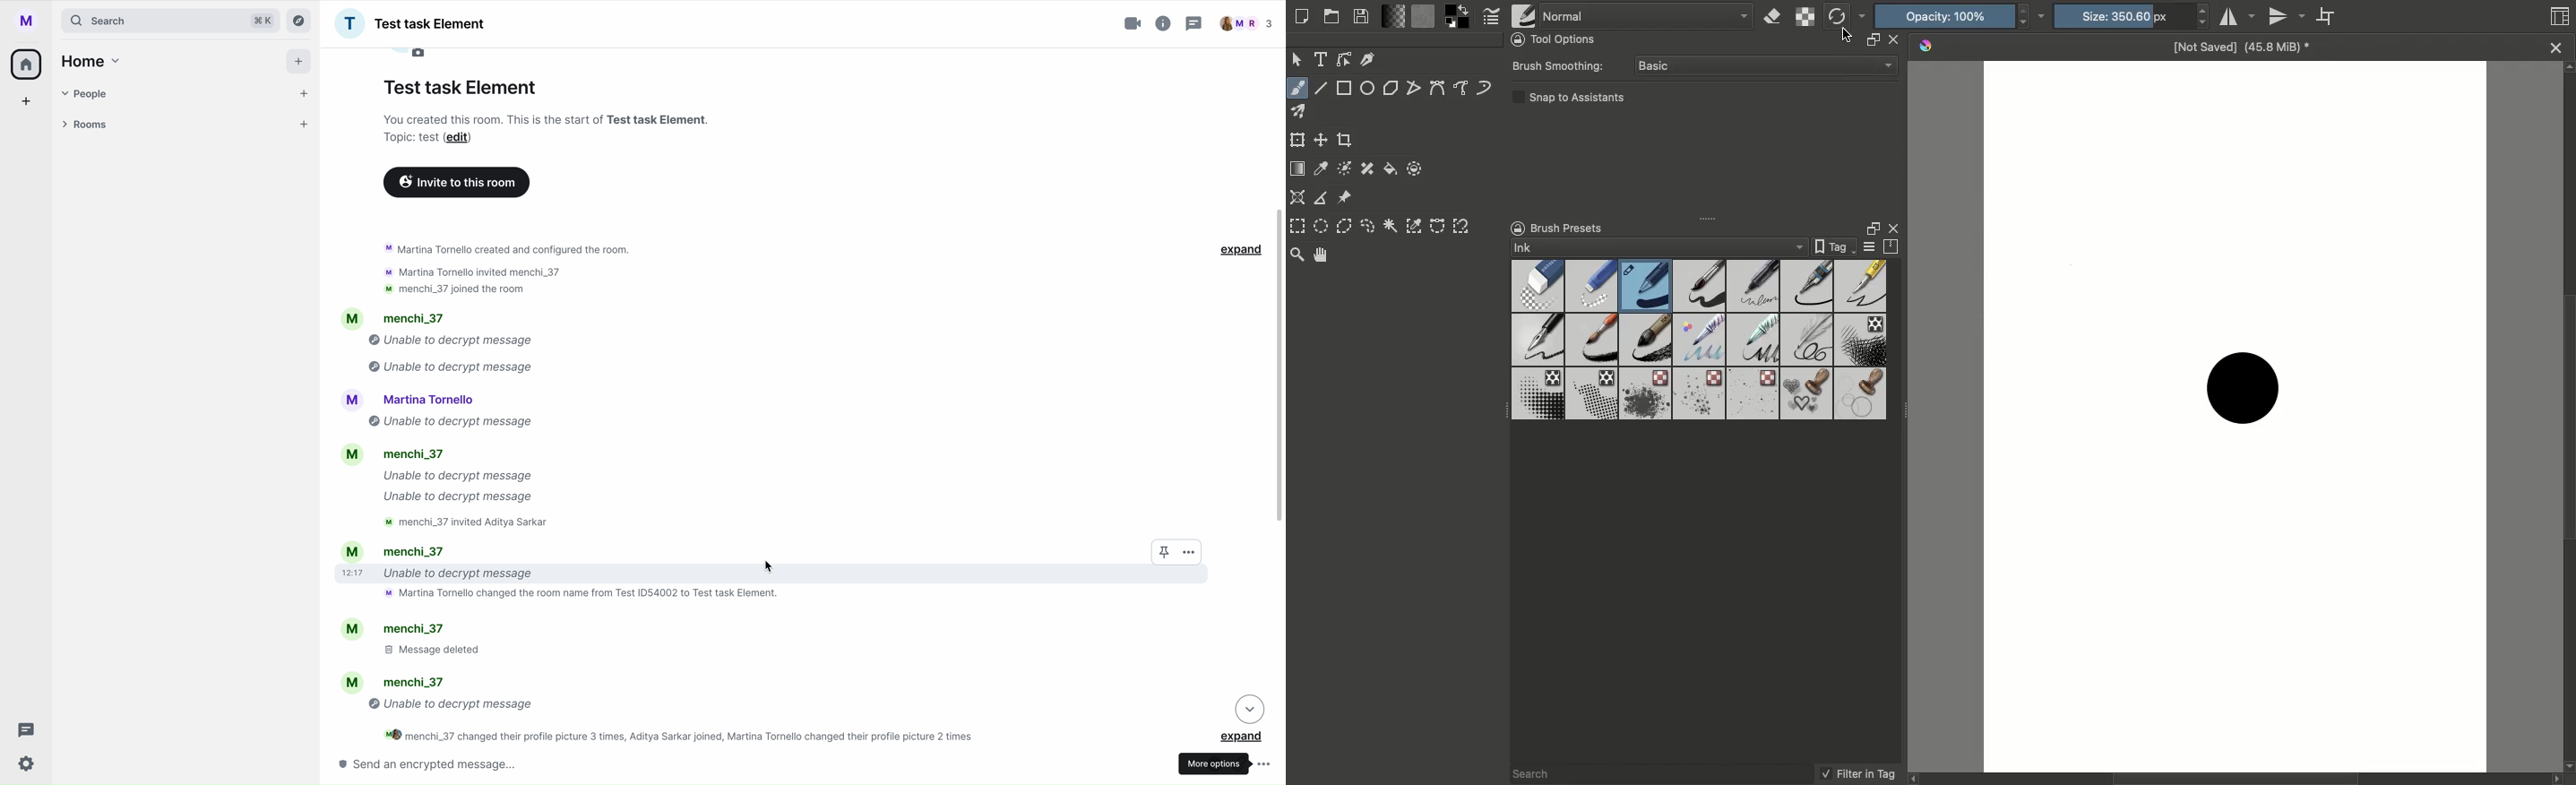 This screenshot has width=2576, height=812. What do you see at coordinates (1332, 16) in the screenshot?
I see `Open` at bounding box center [1332, 16].